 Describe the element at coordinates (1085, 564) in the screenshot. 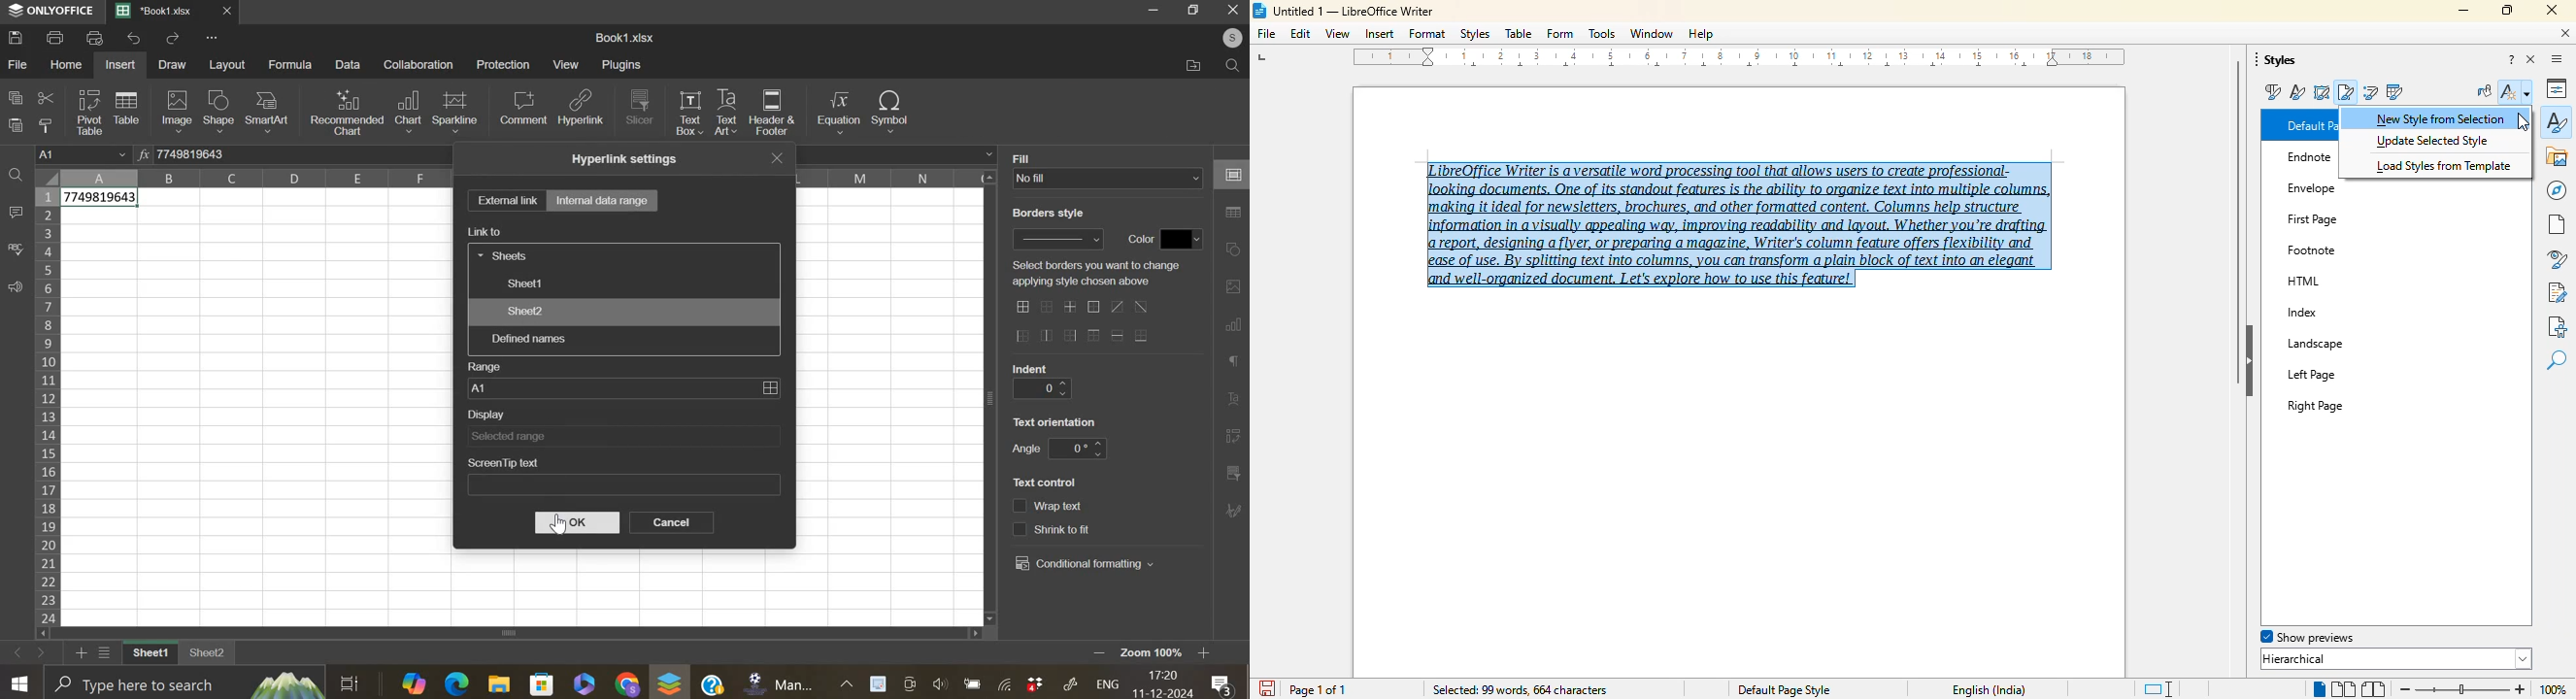

I see `conditional formatting` at that location.